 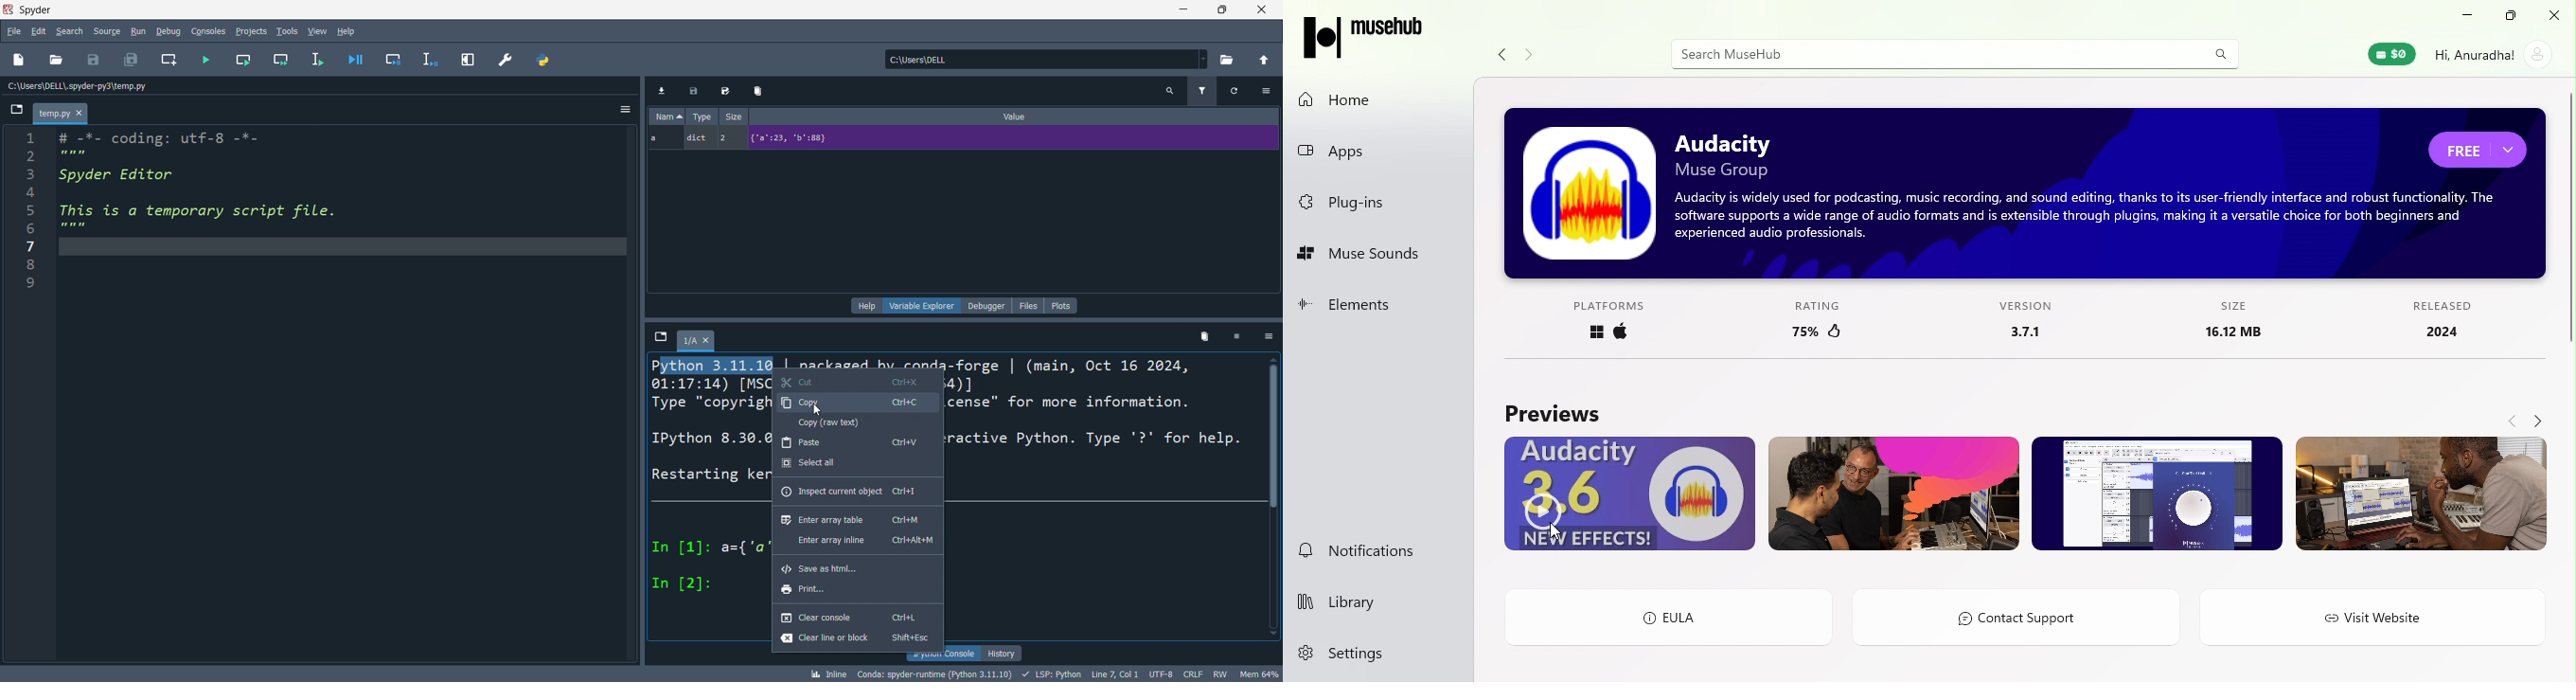 I want to click on rw, so click(x=1220, y=673).